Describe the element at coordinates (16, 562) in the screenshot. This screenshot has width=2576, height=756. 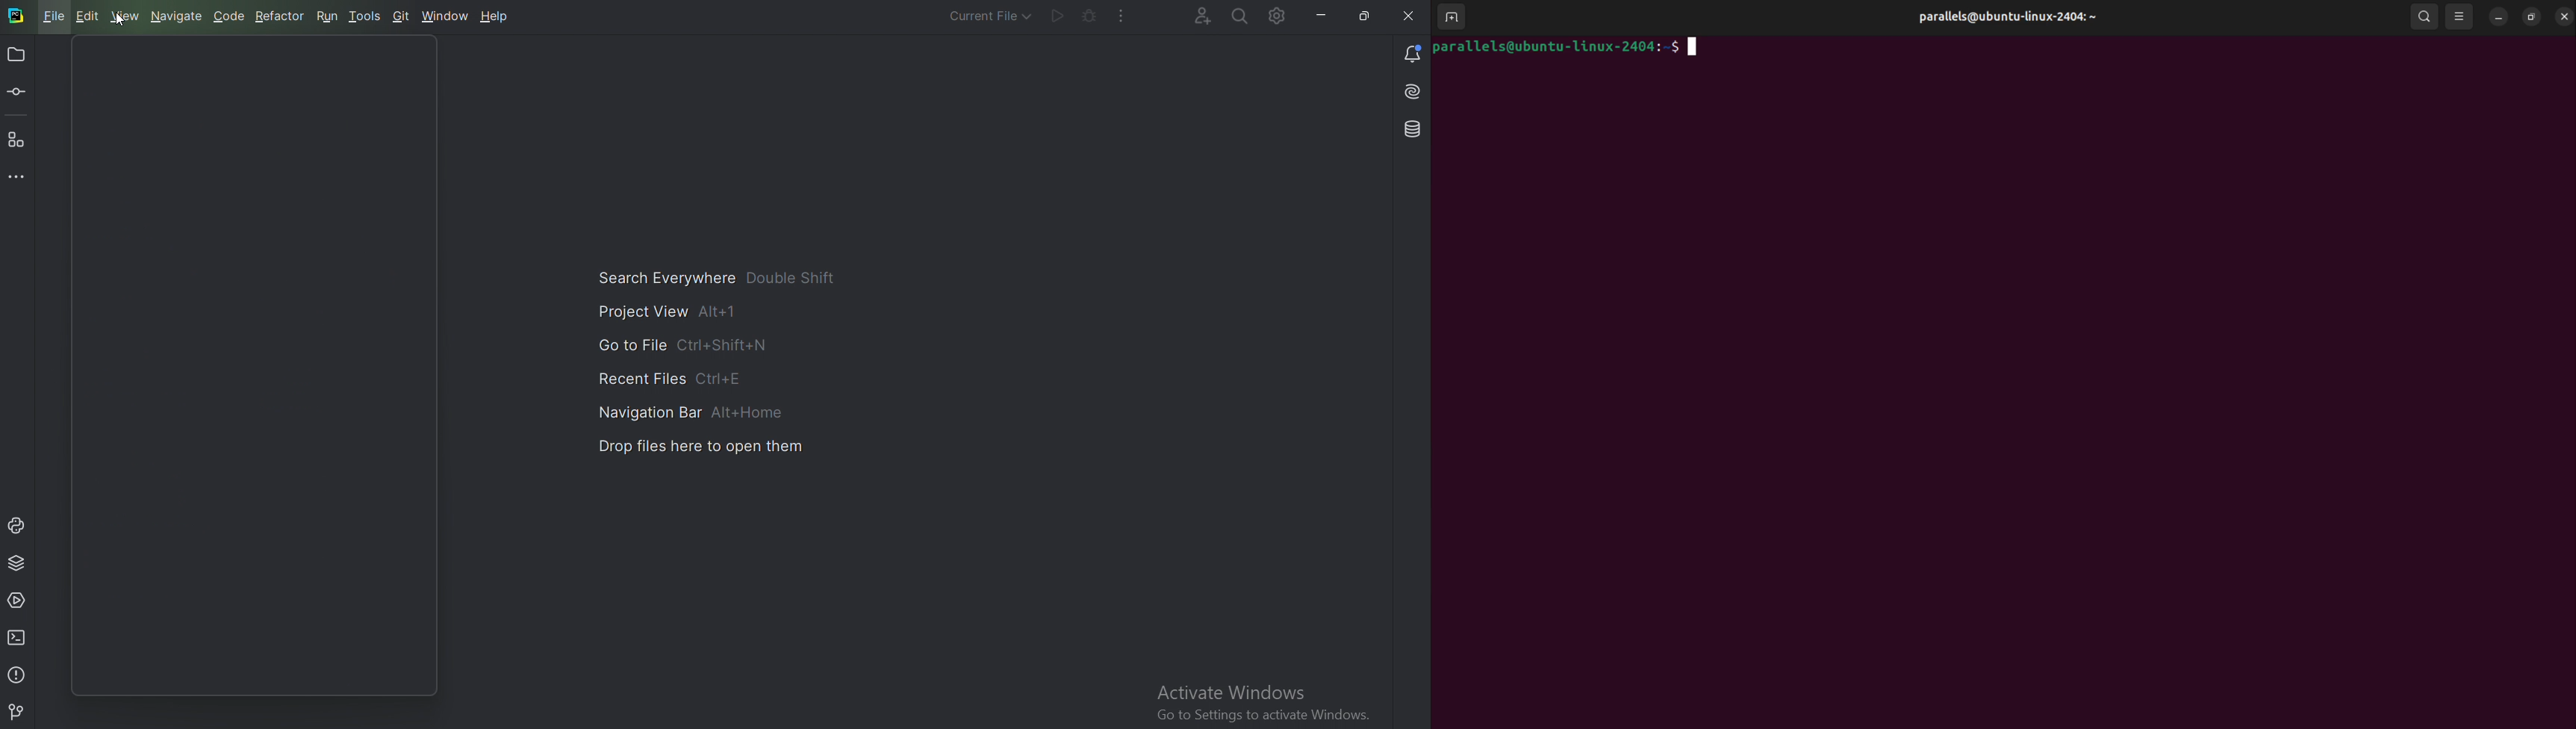
I see `Python package` at that location.